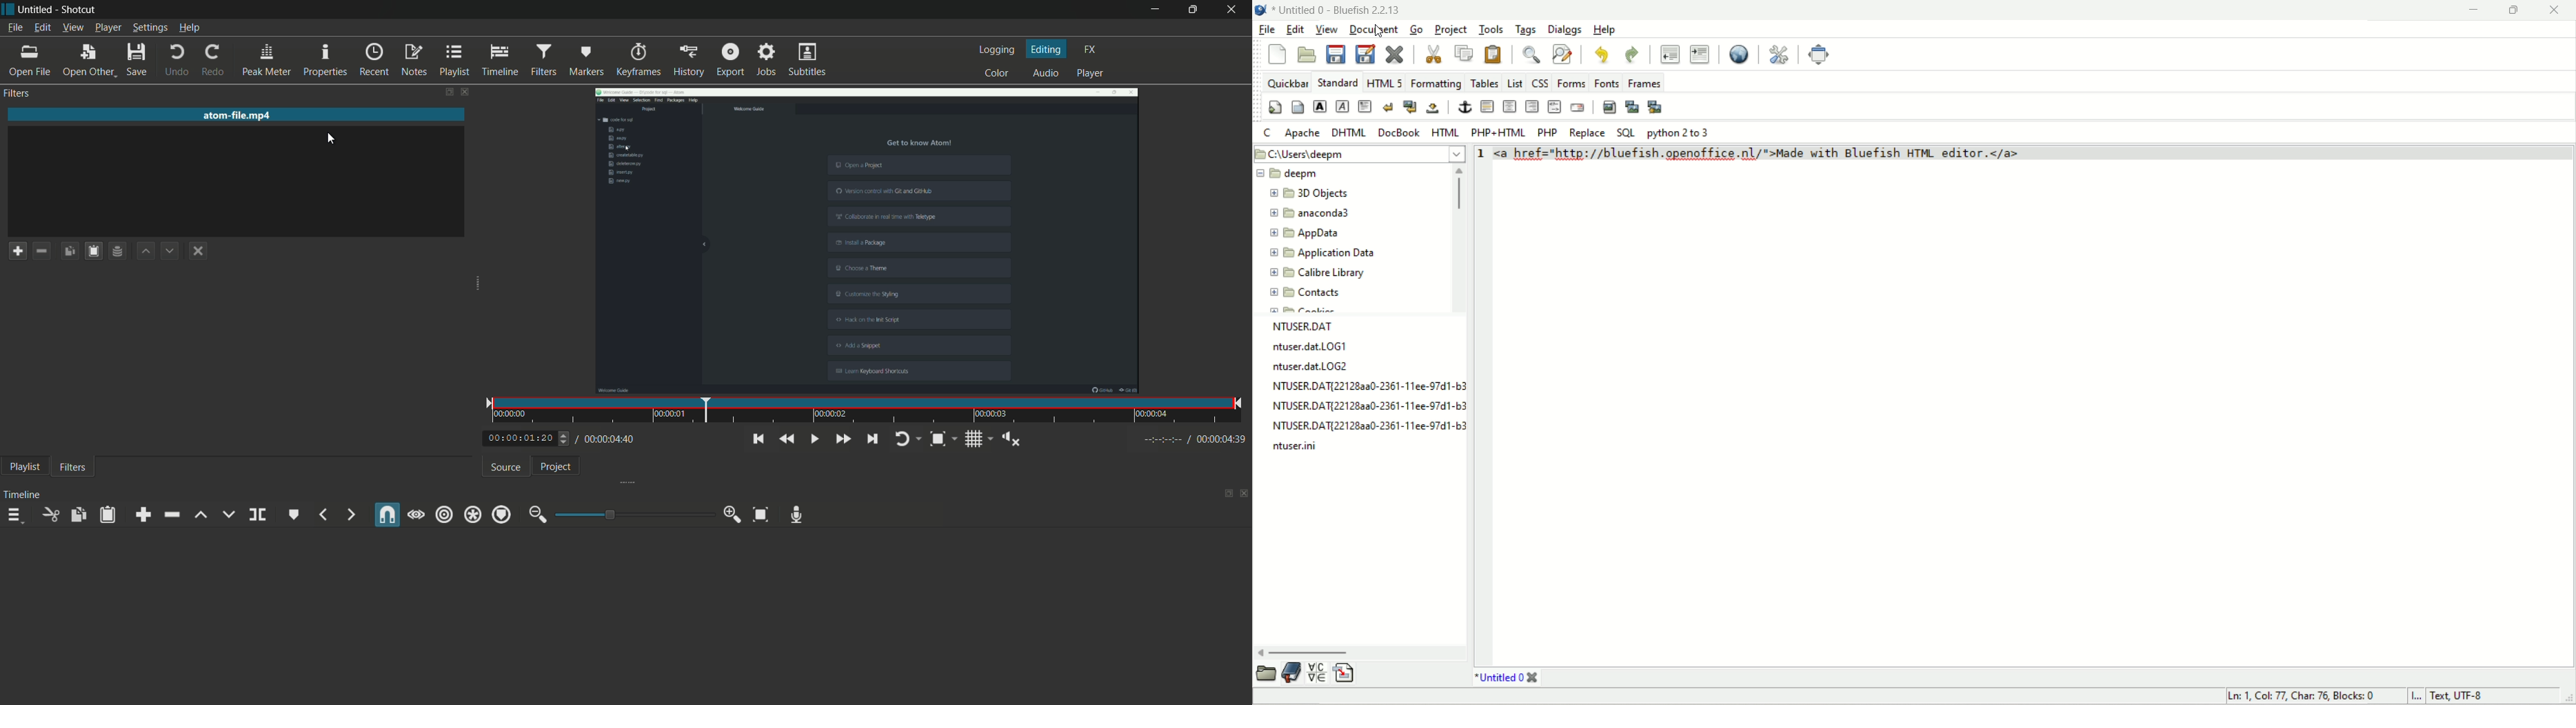 This screenshot has height=728, width=2576. What do you see at coordinates (1297, 29) in the screenshot?
I see `edit` at bounding box center [1297, 29].